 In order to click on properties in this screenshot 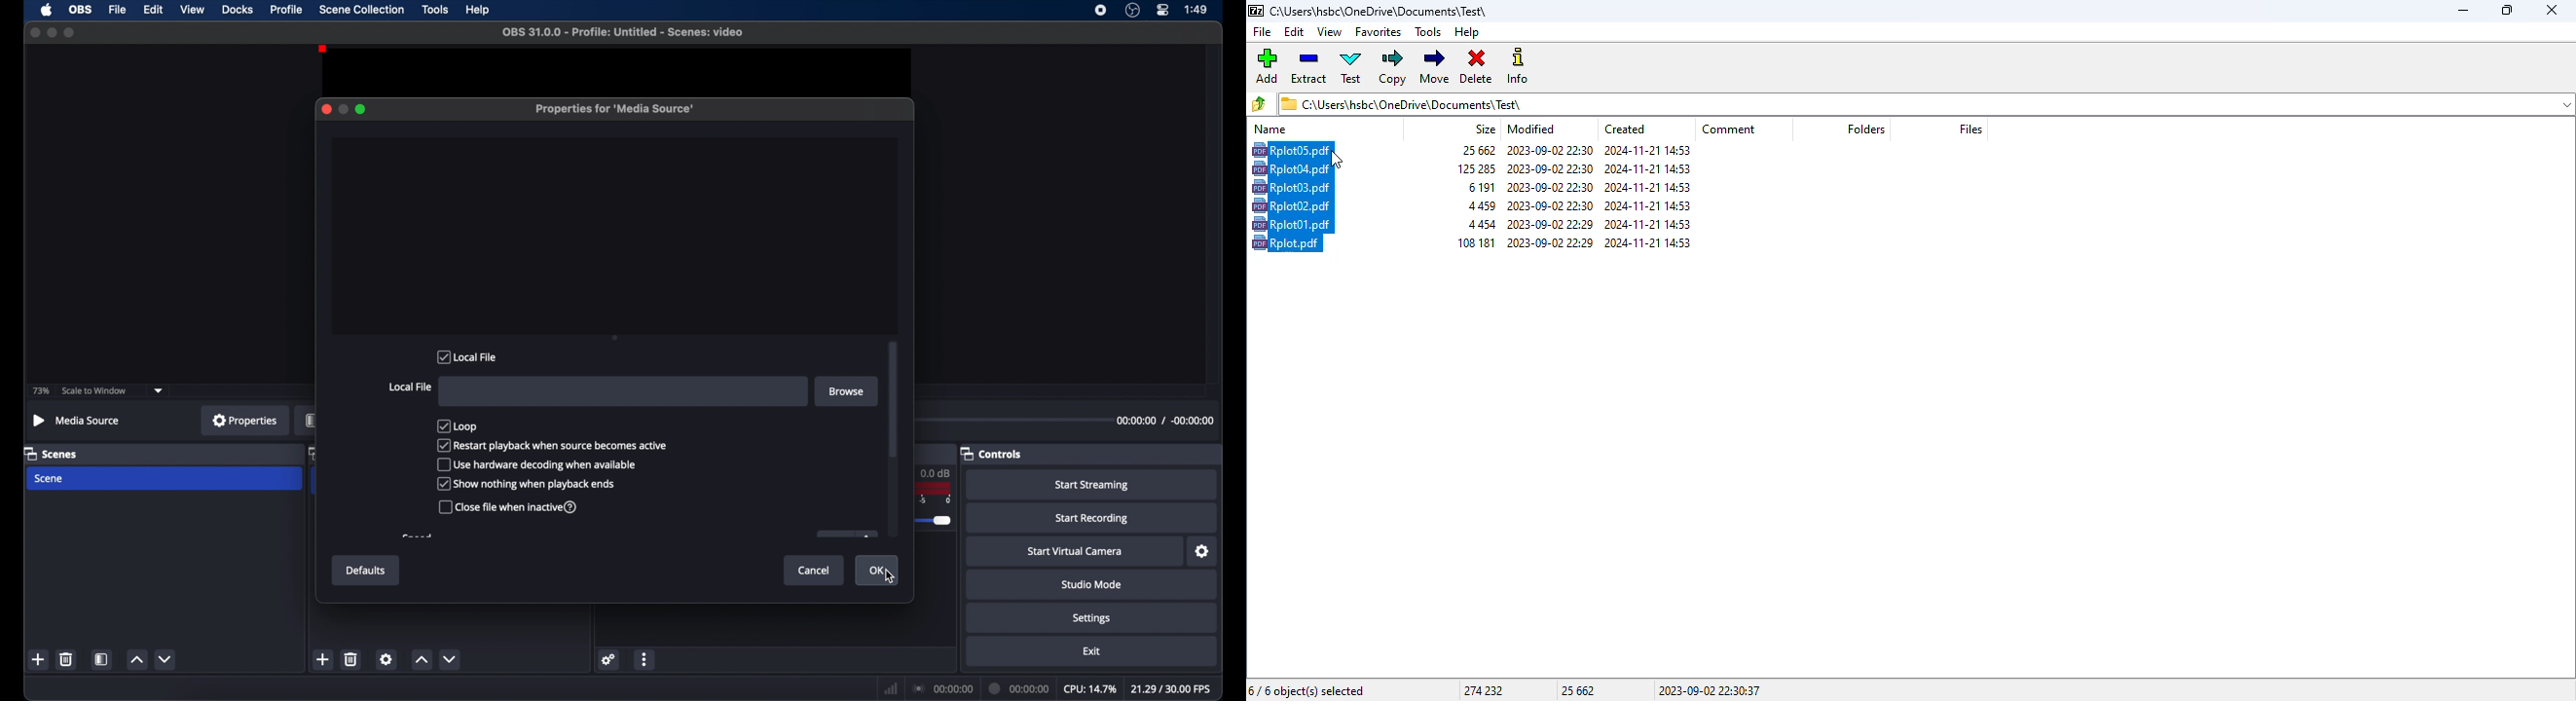, I will do `click(245, 420)`.